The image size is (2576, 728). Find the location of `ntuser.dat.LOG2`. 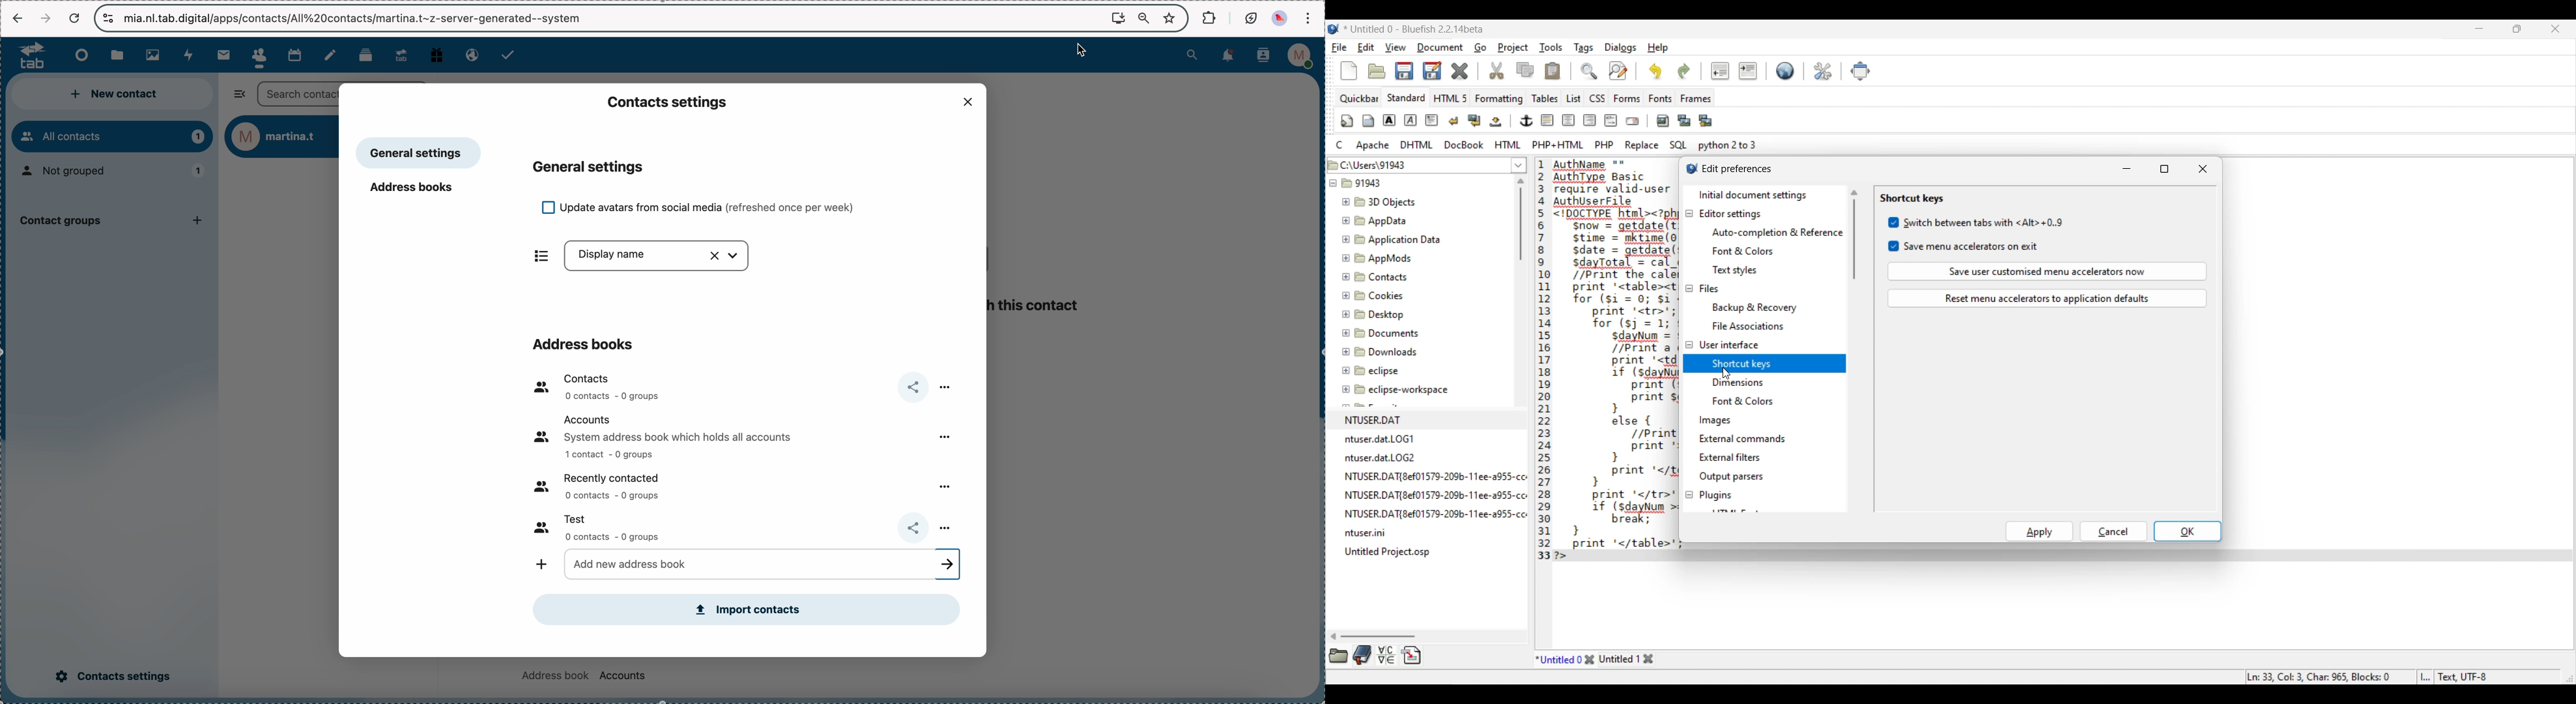

ntuser.dat.LOG2 is located at coordinates (1384, 456).